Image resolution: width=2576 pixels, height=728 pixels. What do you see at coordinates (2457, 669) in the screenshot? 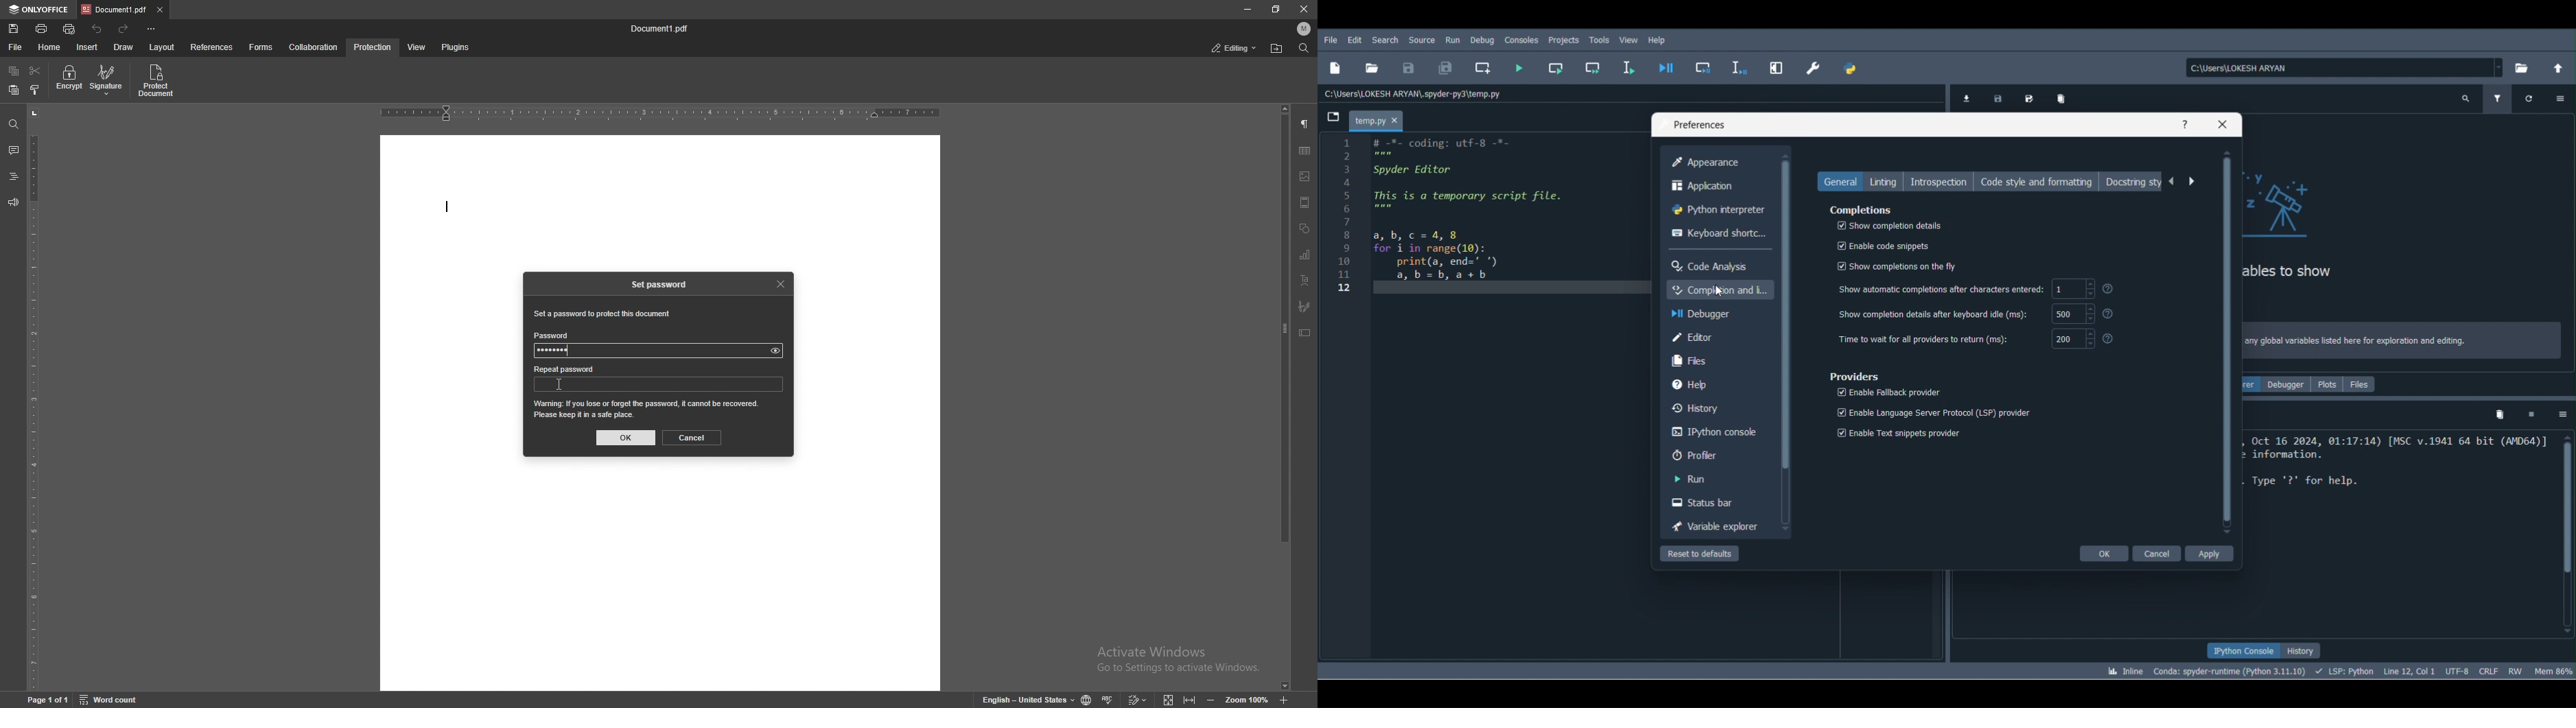
I see `Encoding` at bounding box center [2457, 669].